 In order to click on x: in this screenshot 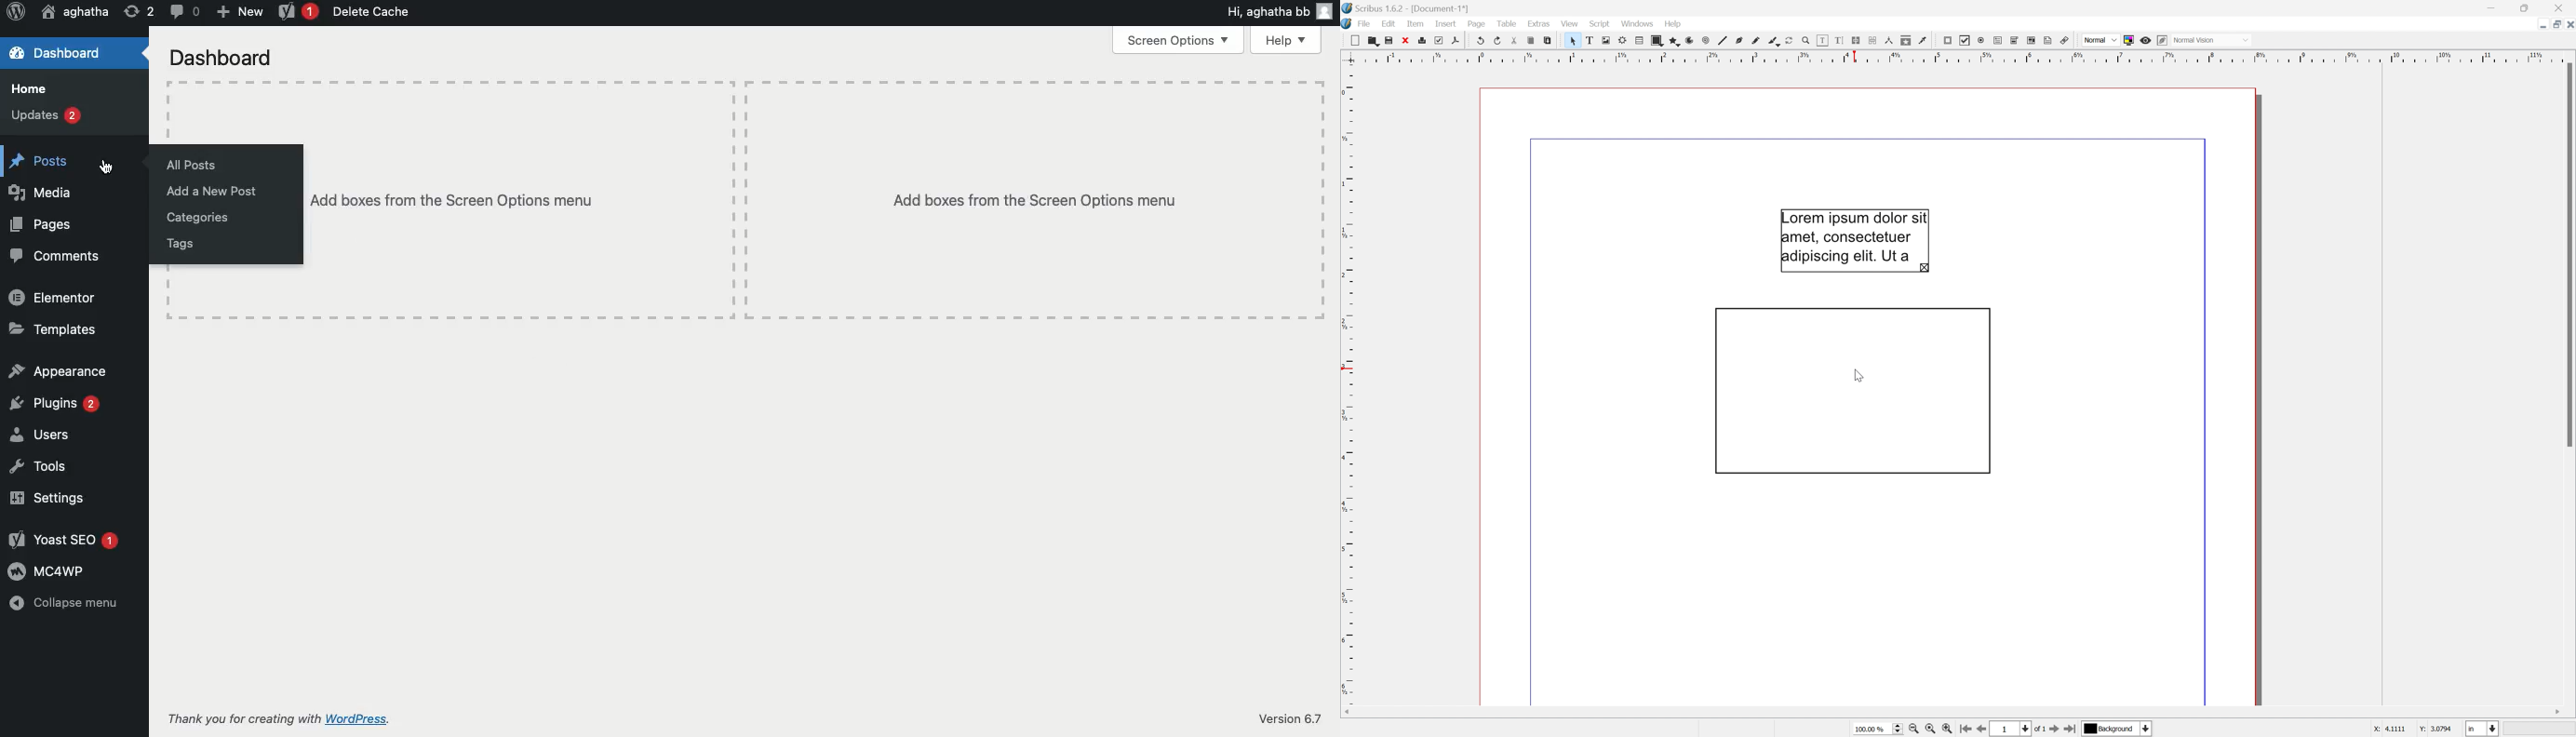, I will do `click(2374, 729)`.